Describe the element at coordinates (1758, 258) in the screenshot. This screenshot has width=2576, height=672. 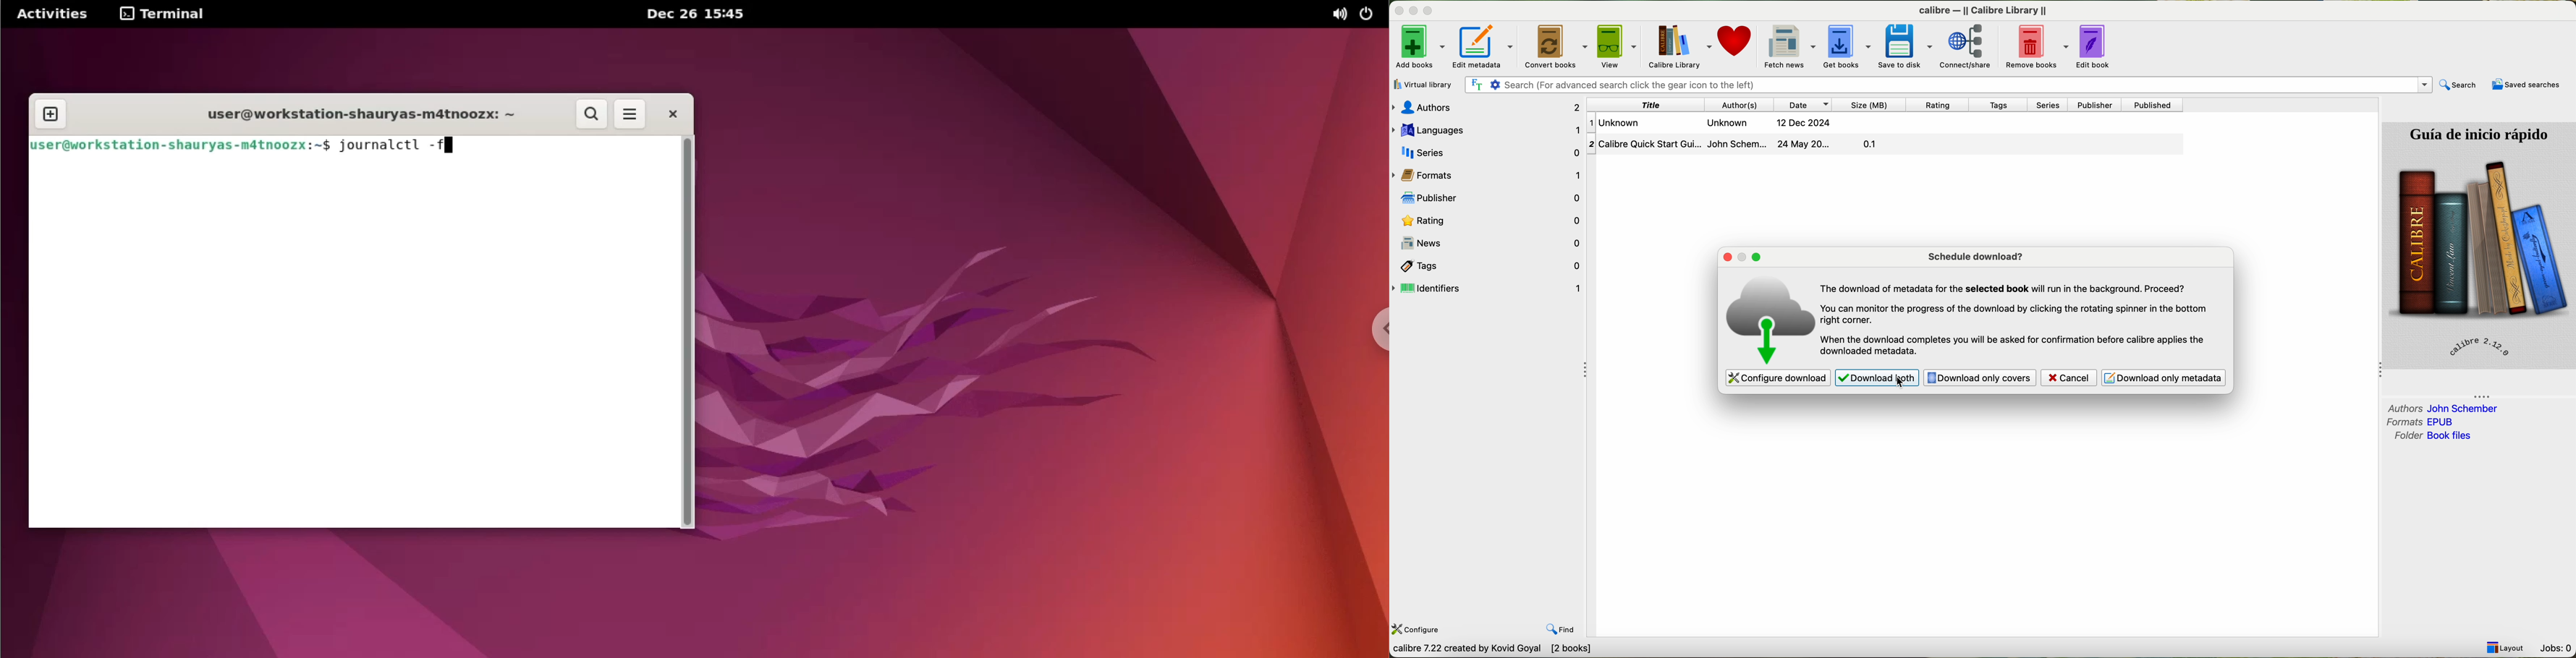
I see `maximize popup` at that location.